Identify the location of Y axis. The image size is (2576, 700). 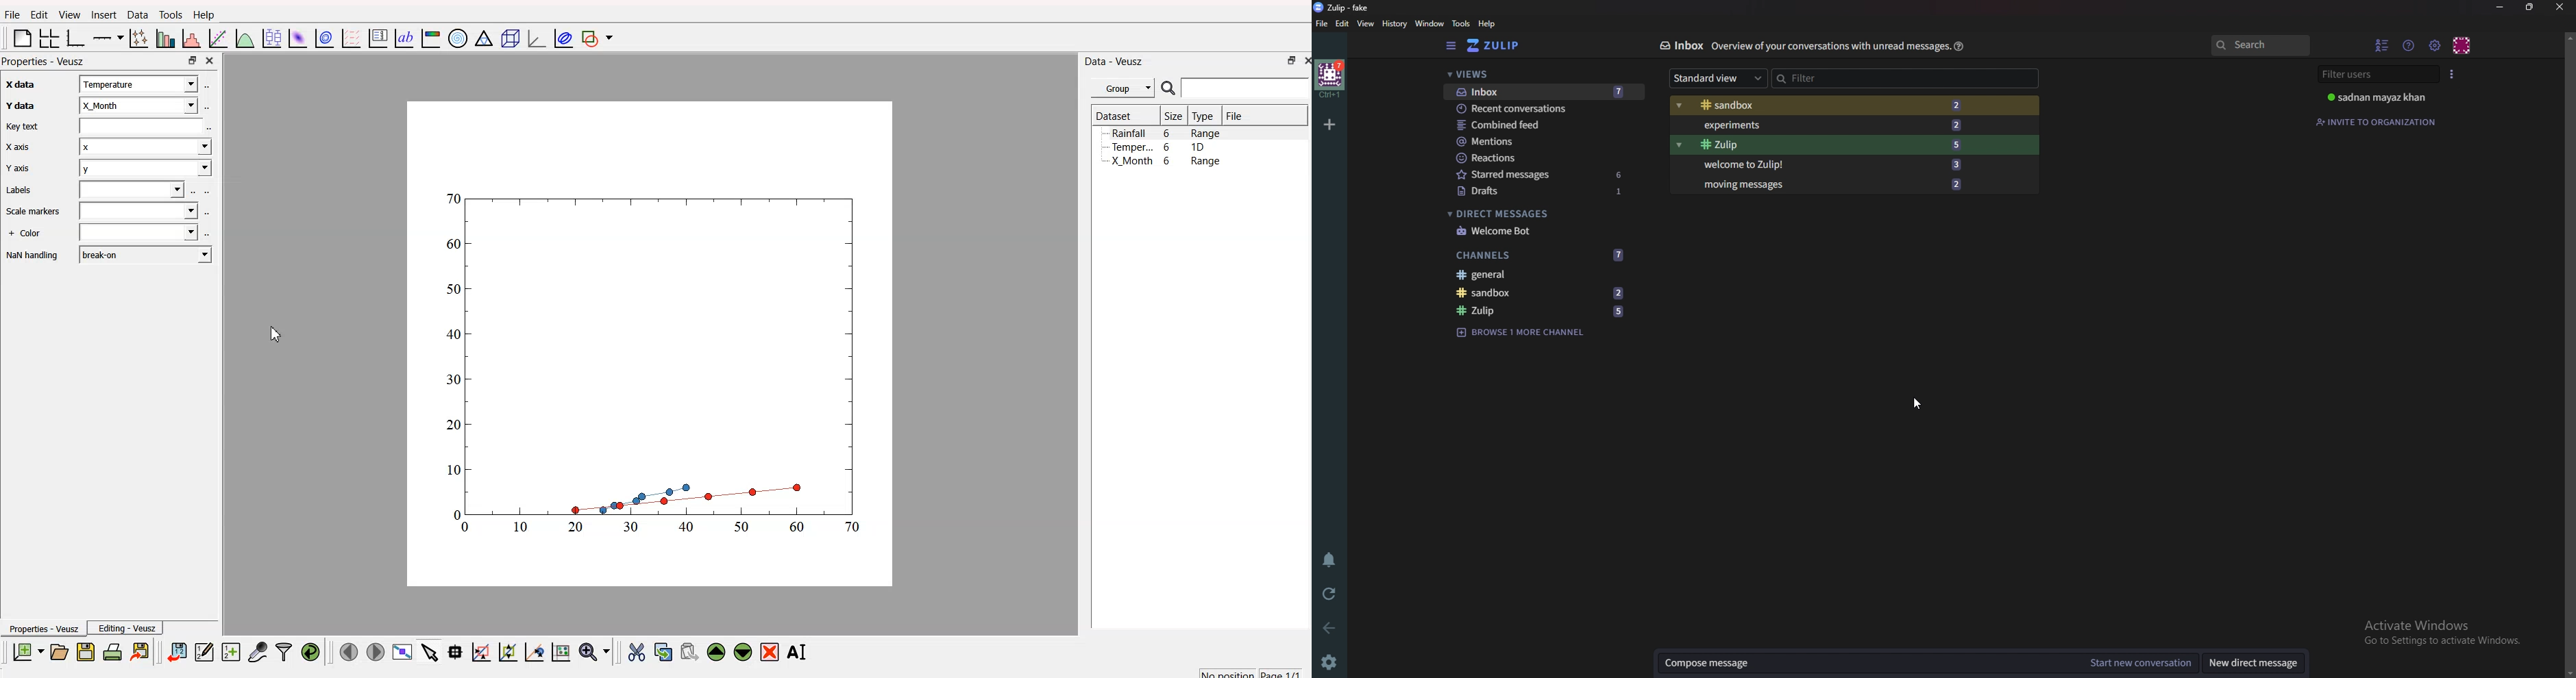
(17, 170).